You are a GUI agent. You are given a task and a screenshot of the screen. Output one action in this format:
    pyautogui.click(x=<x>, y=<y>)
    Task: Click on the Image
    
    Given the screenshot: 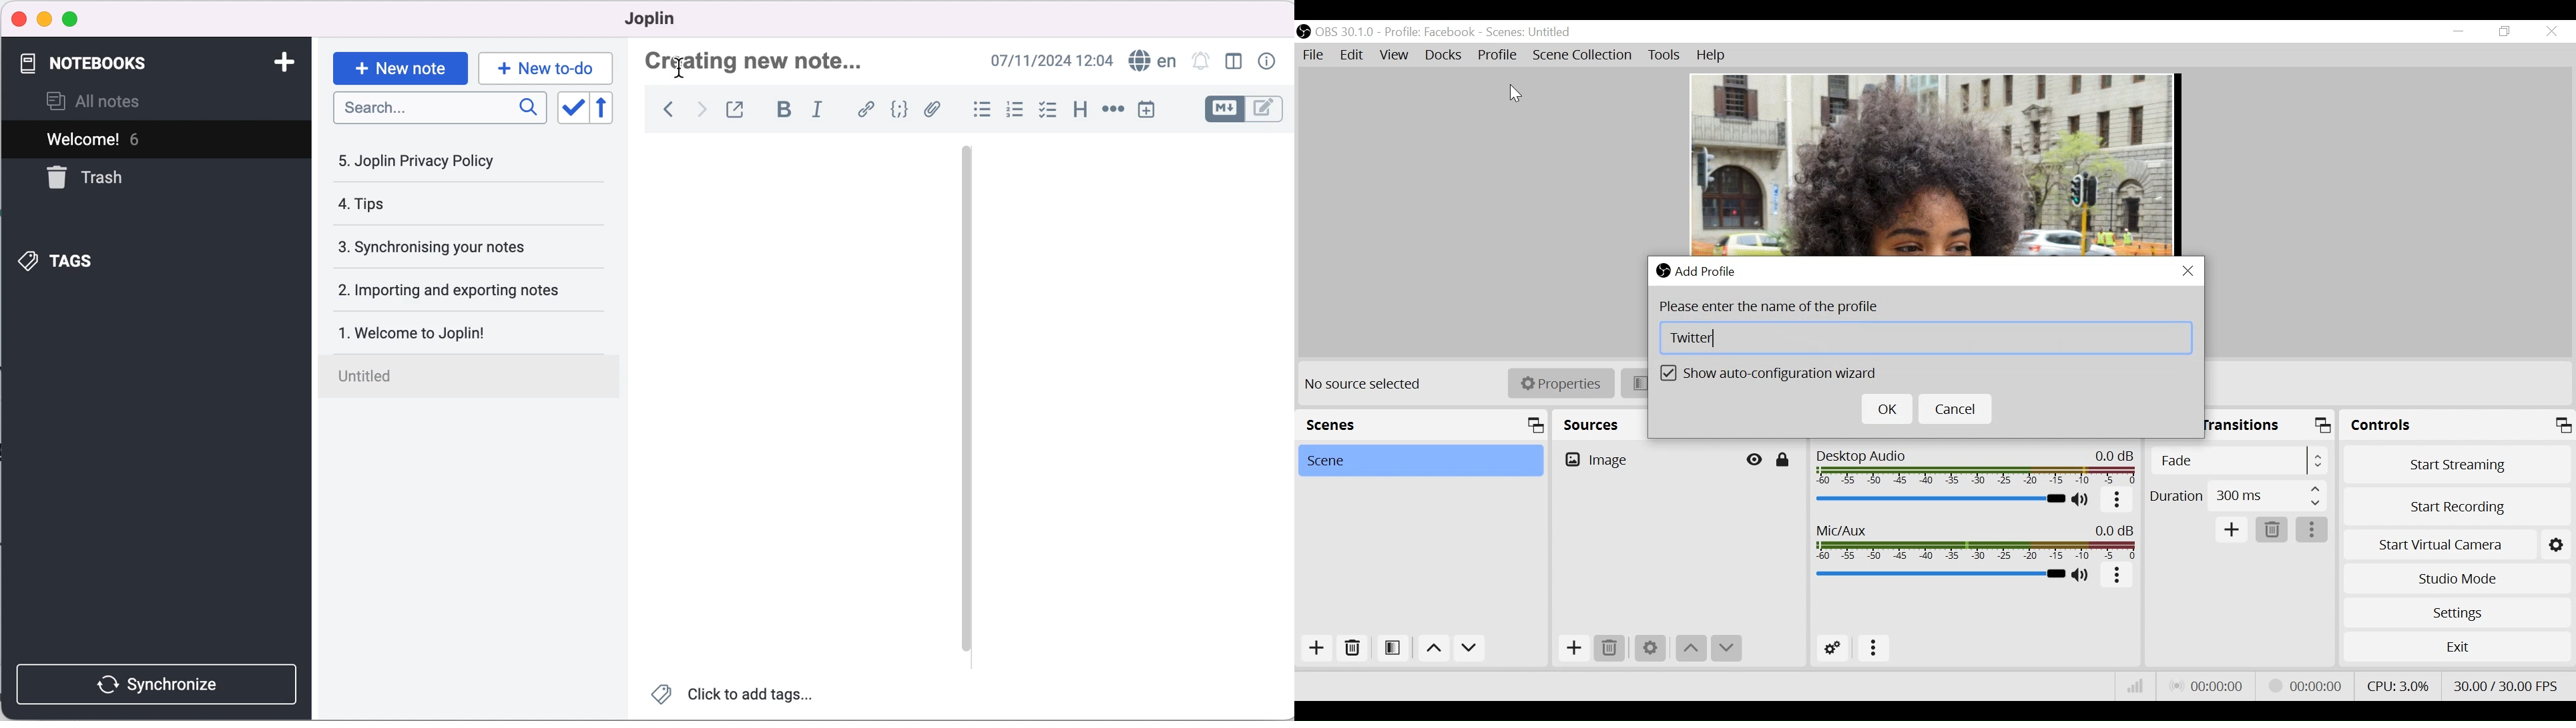 What is the action you would take?
    pyautogui.click(x=1646, y=459)
    